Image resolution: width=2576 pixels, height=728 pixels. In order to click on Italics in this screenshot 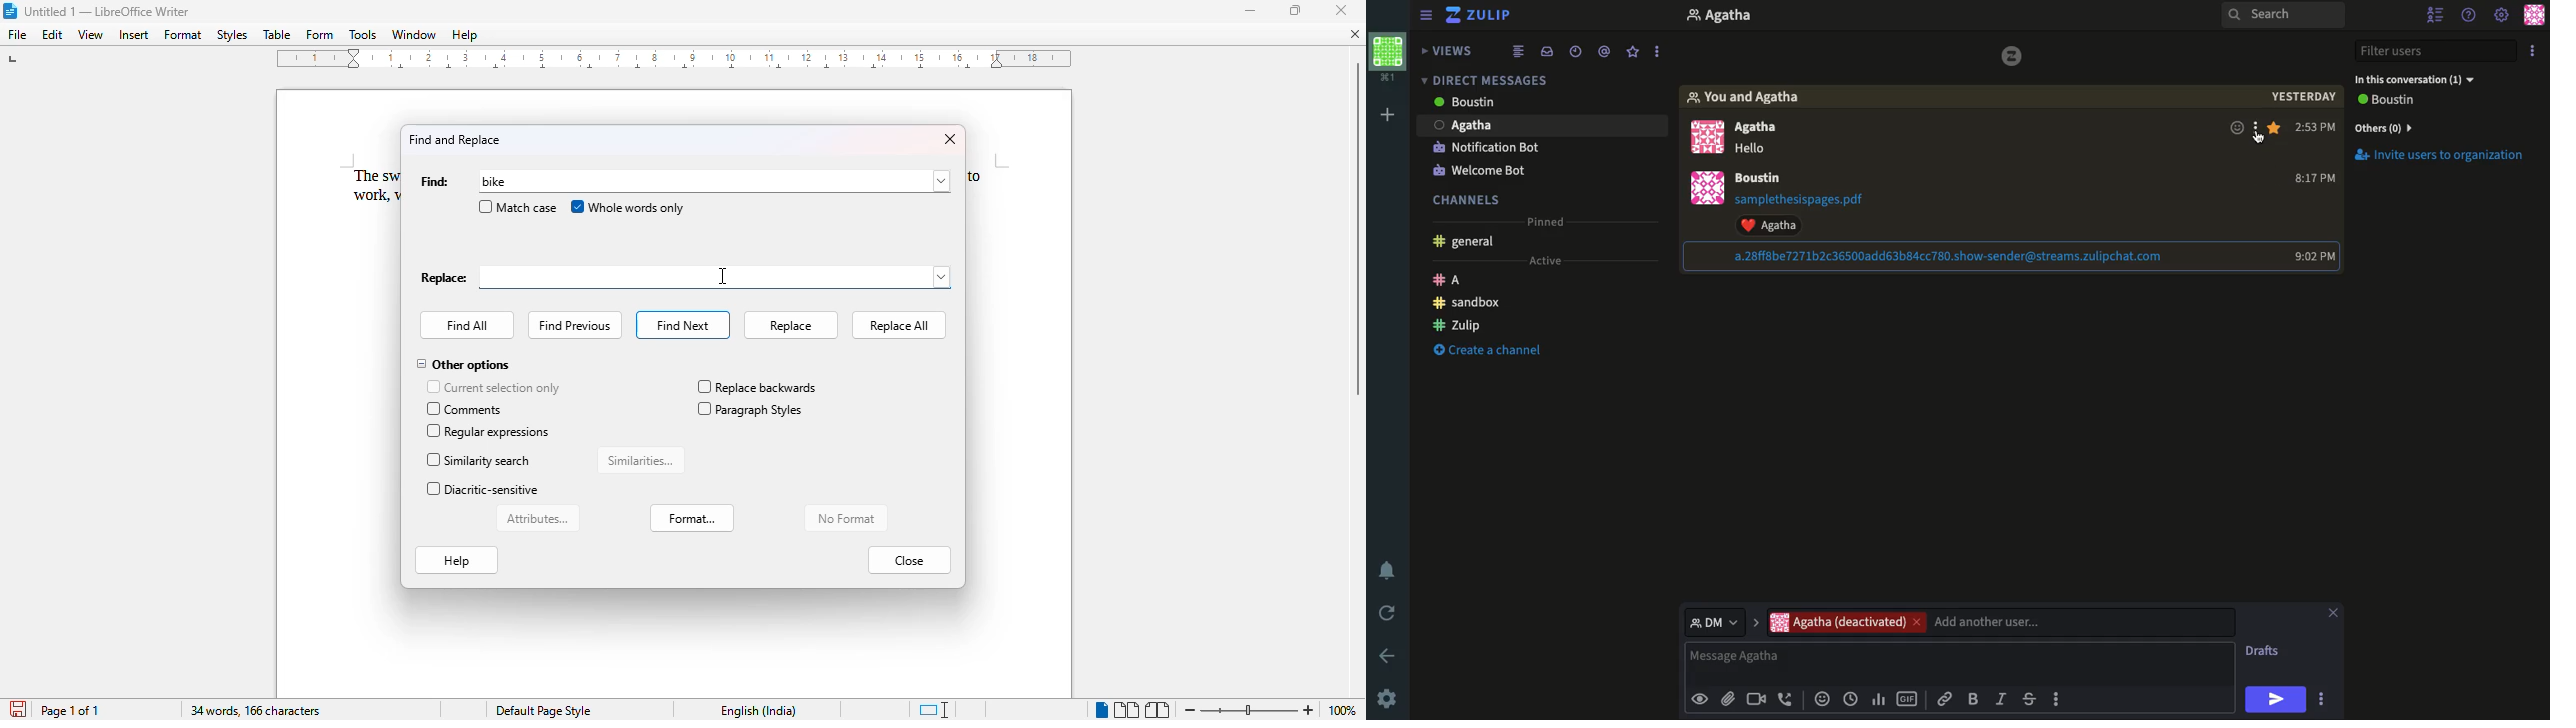, I will do `click(2001, 698)`.